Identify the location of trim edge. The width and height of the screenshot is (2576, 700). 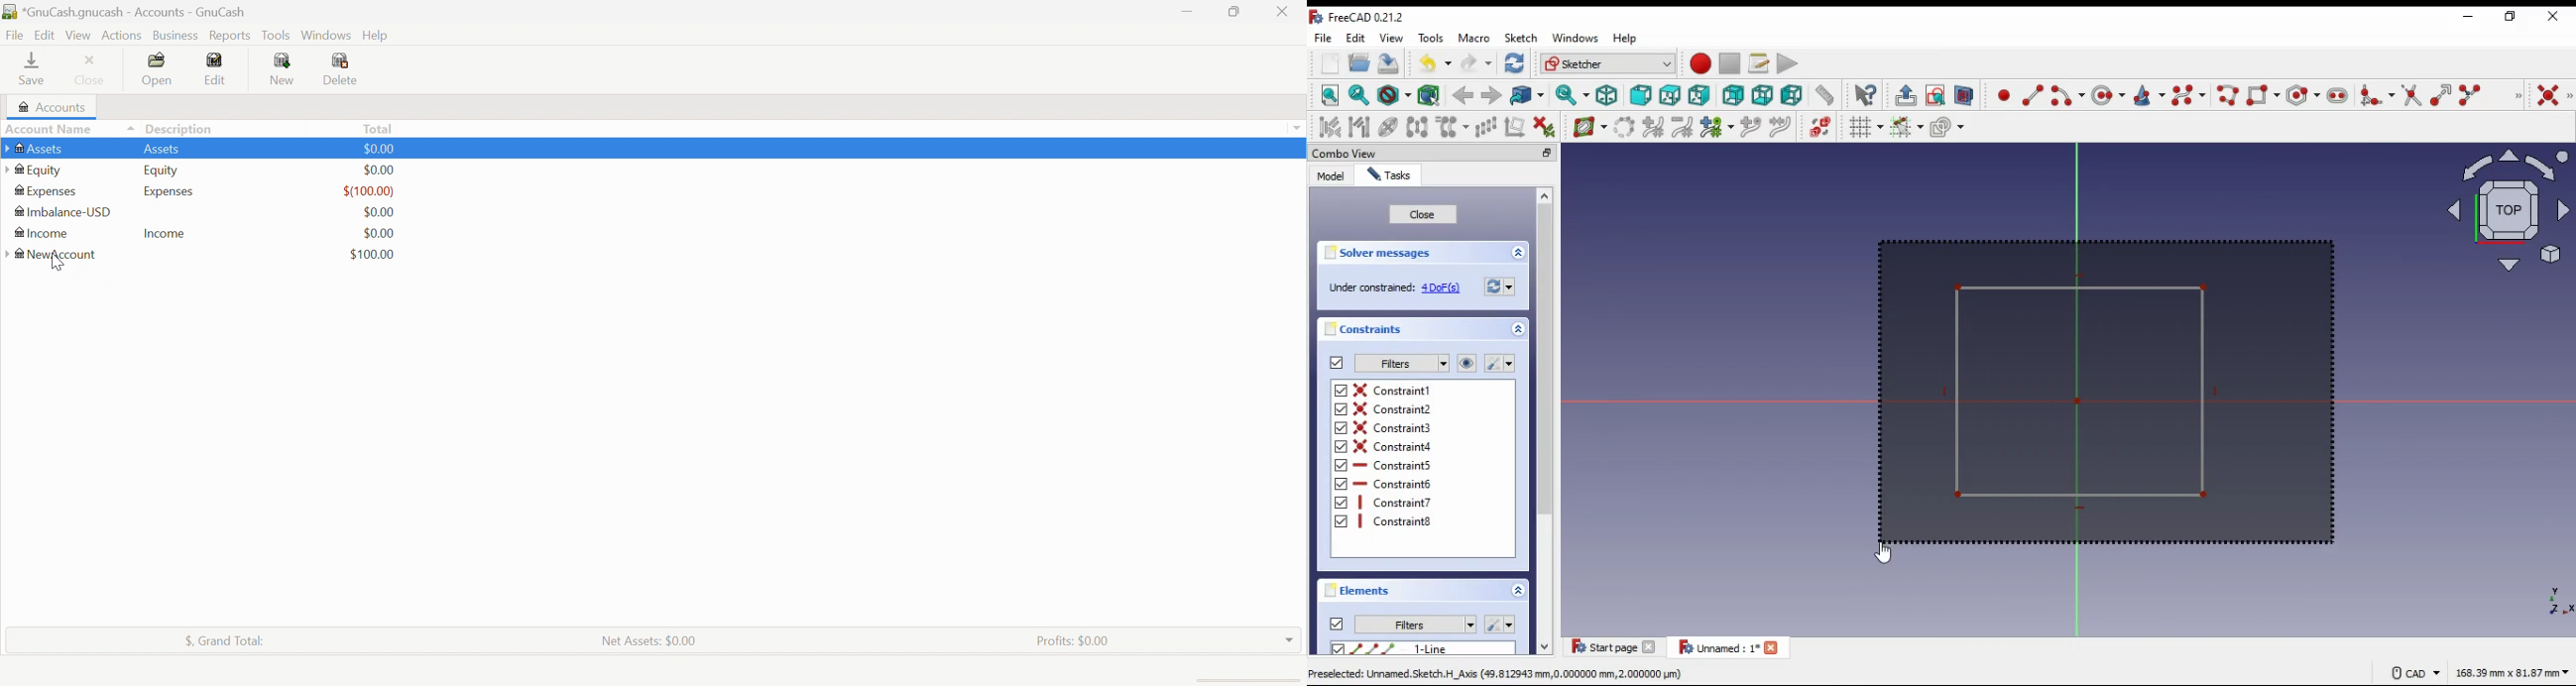
(2411, 94).